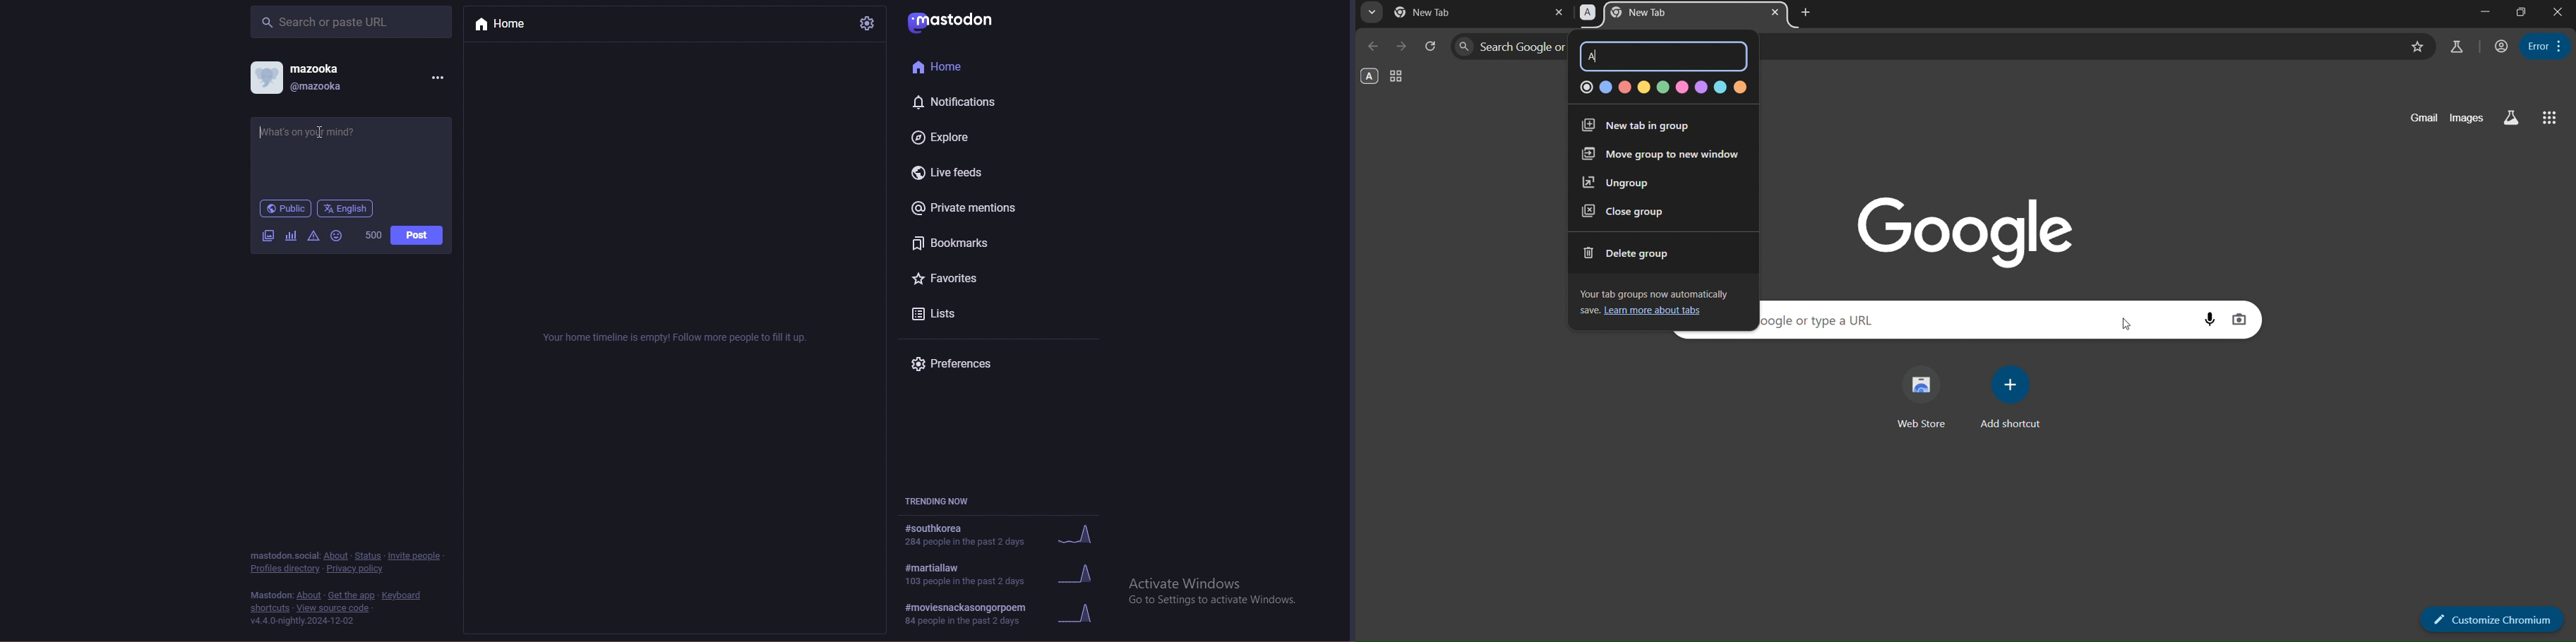 This screenshot has height=644, width=2576. Describe the element at coordinates (318, 68) in the screenshot. I see `mazooka` at that location.